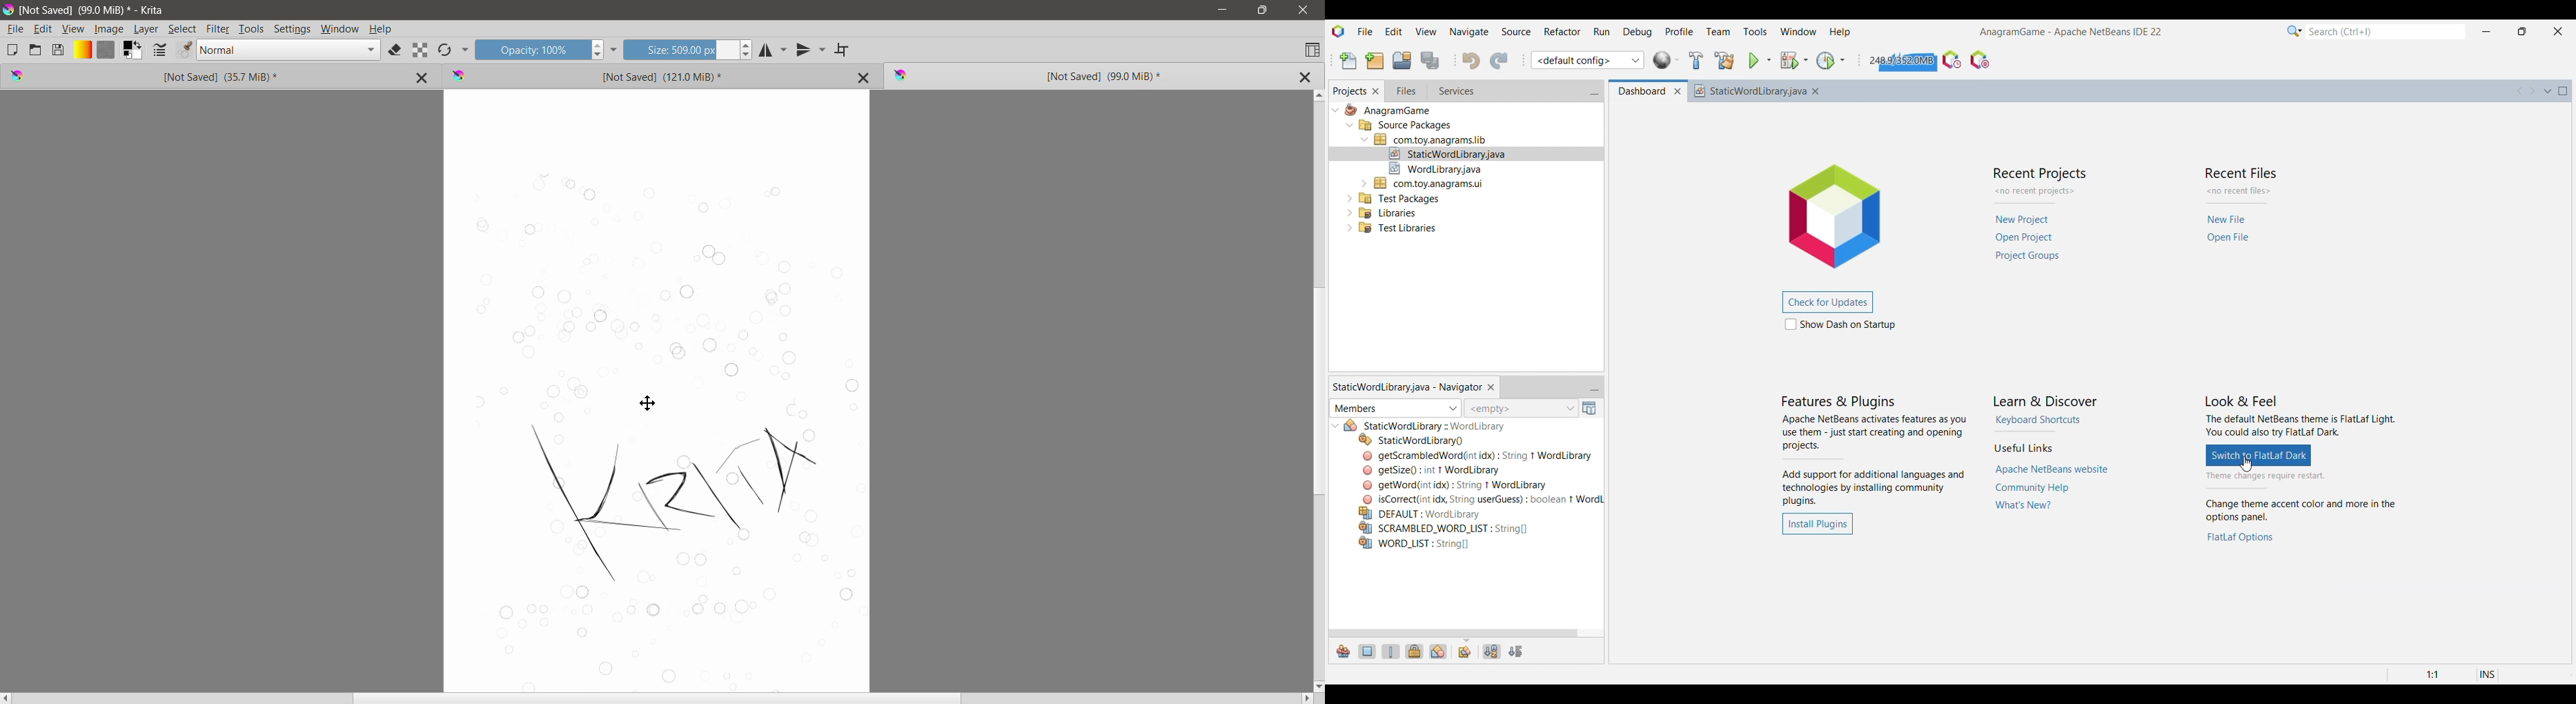 The image size is (2576, 728). I want to click on File, so click(15, 29).